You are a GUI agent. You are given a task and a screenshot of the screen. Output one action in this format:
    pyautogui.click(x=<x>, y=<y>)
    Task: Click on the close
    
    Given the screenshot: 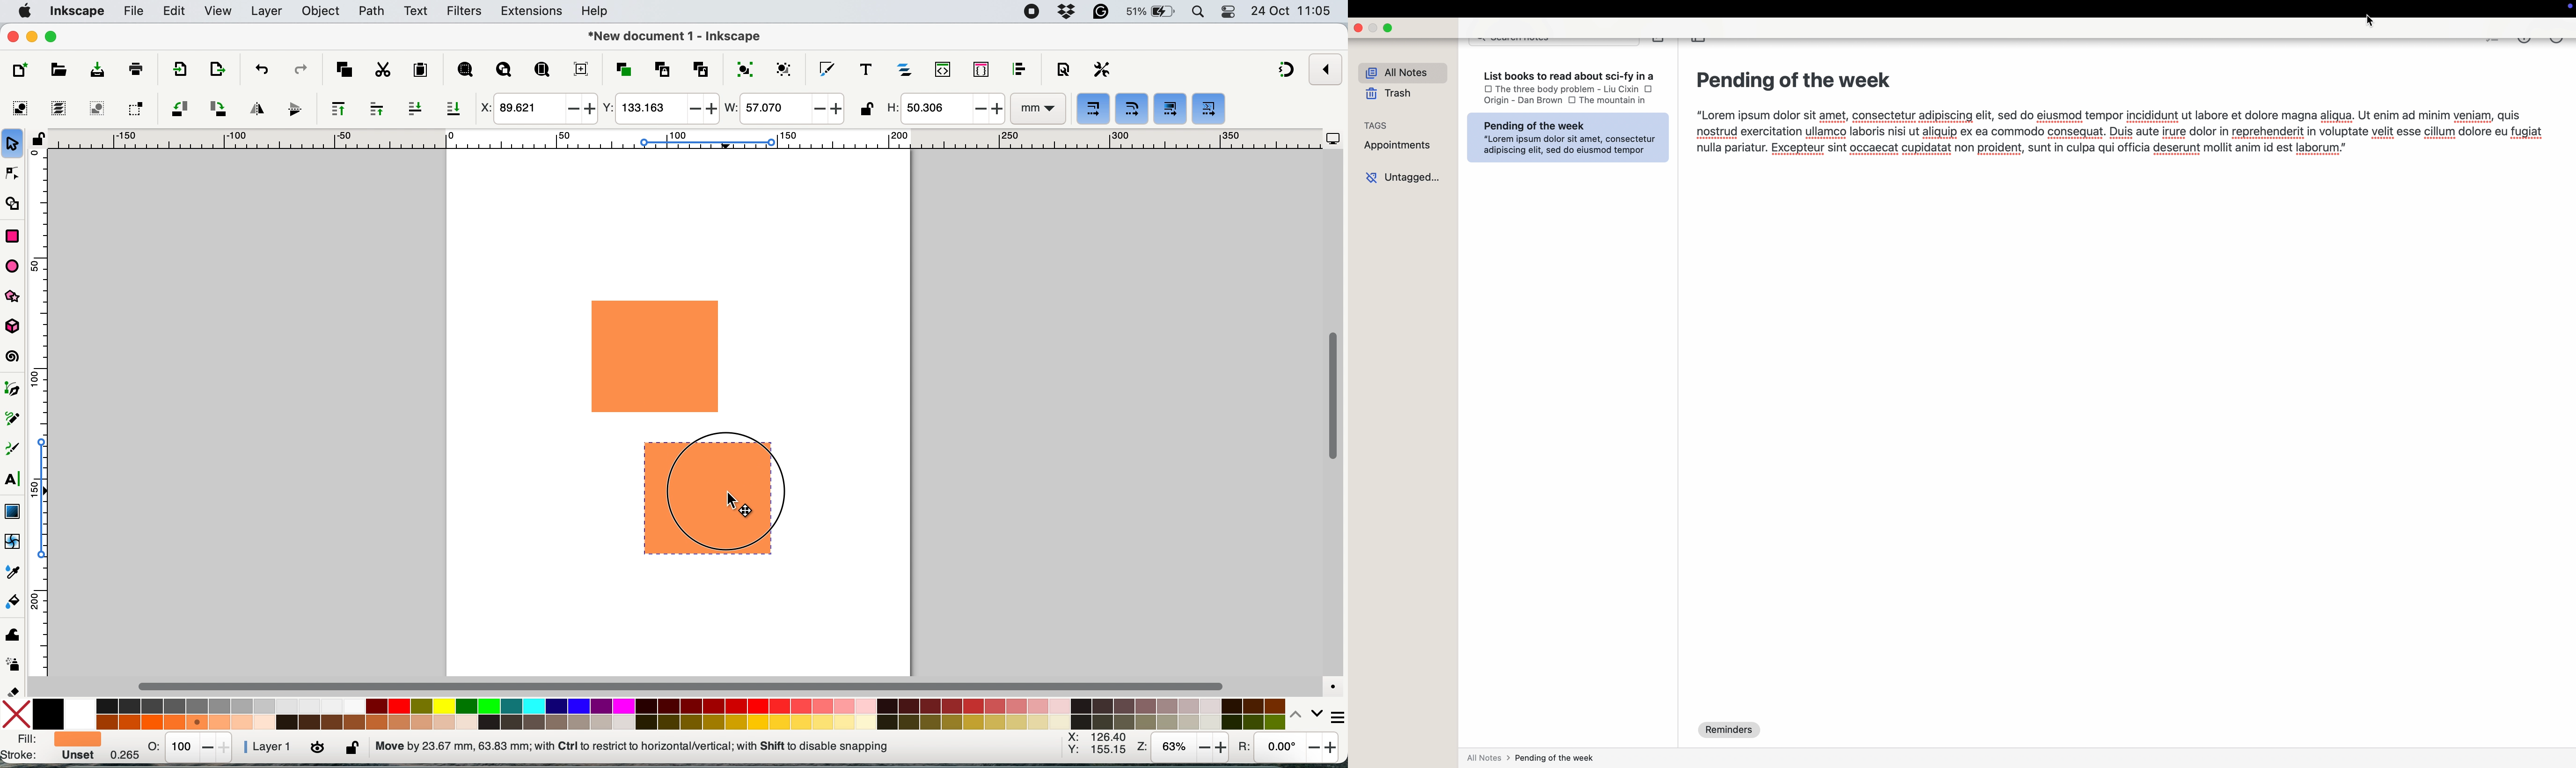 What is the action you would take?
    pyautogui.click(x=13, y=37)
    